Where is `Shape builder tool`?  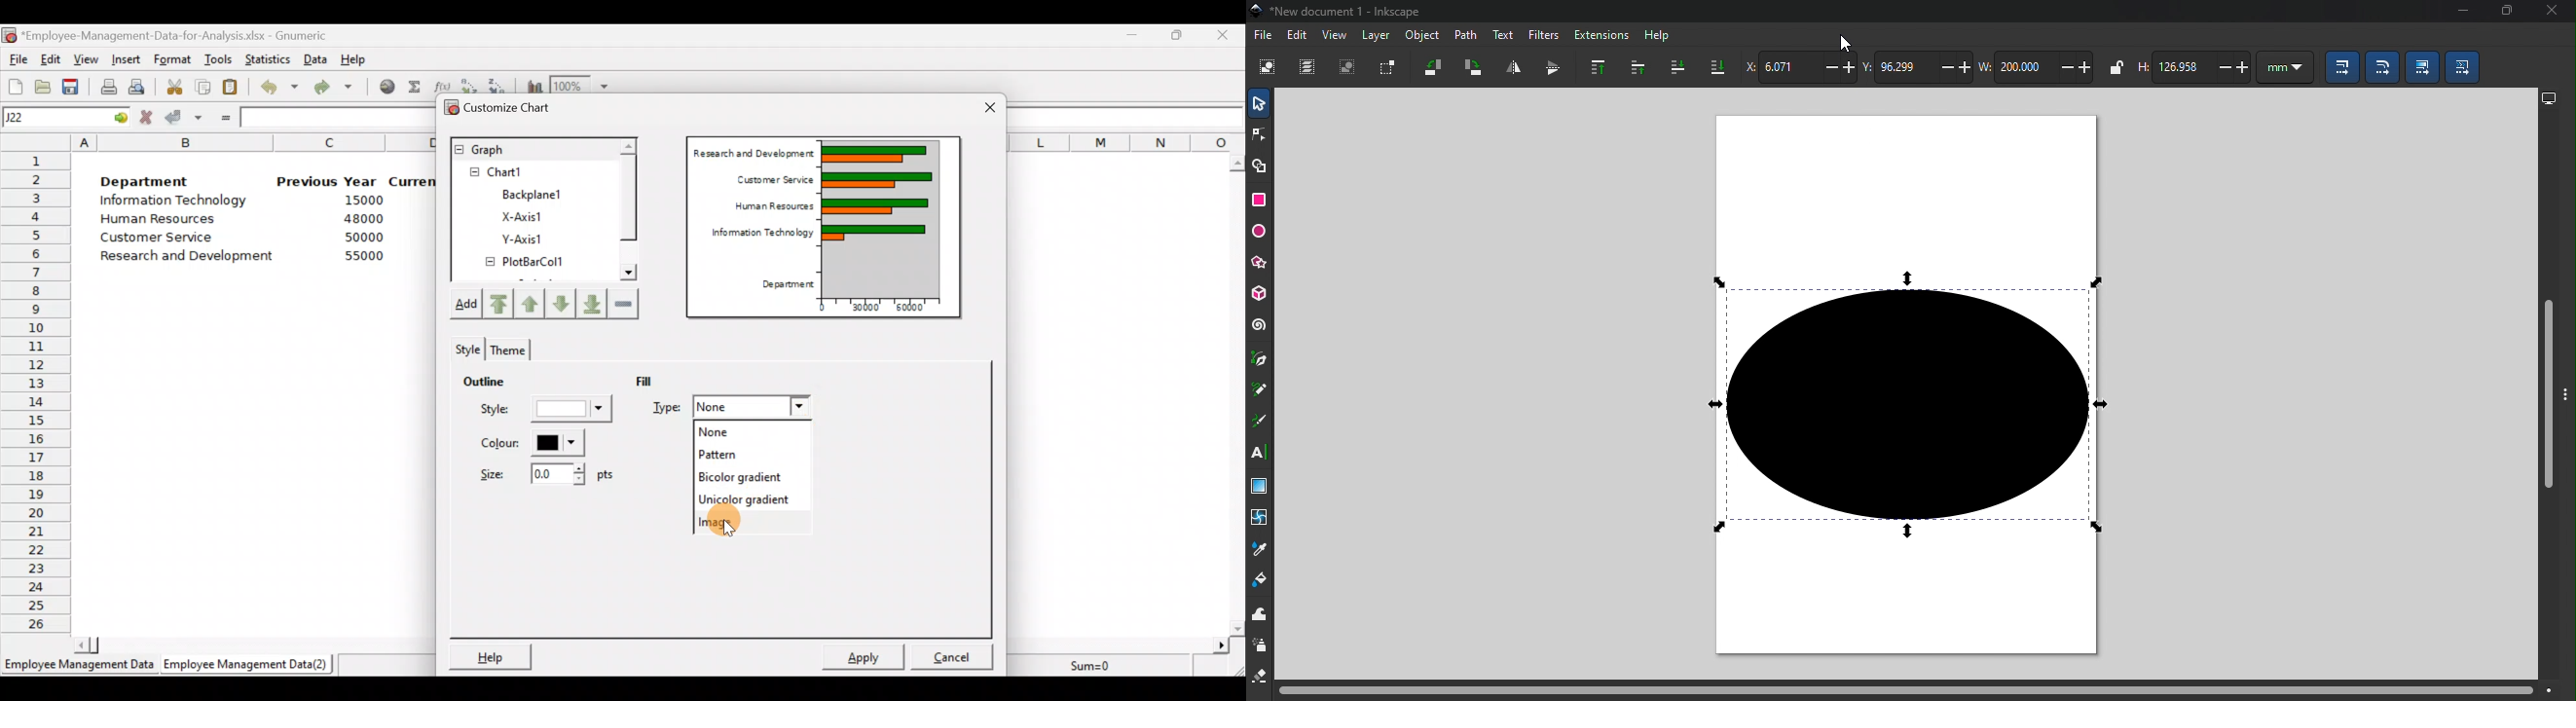
Shape builder tool is located at coordinates (1260, 166).